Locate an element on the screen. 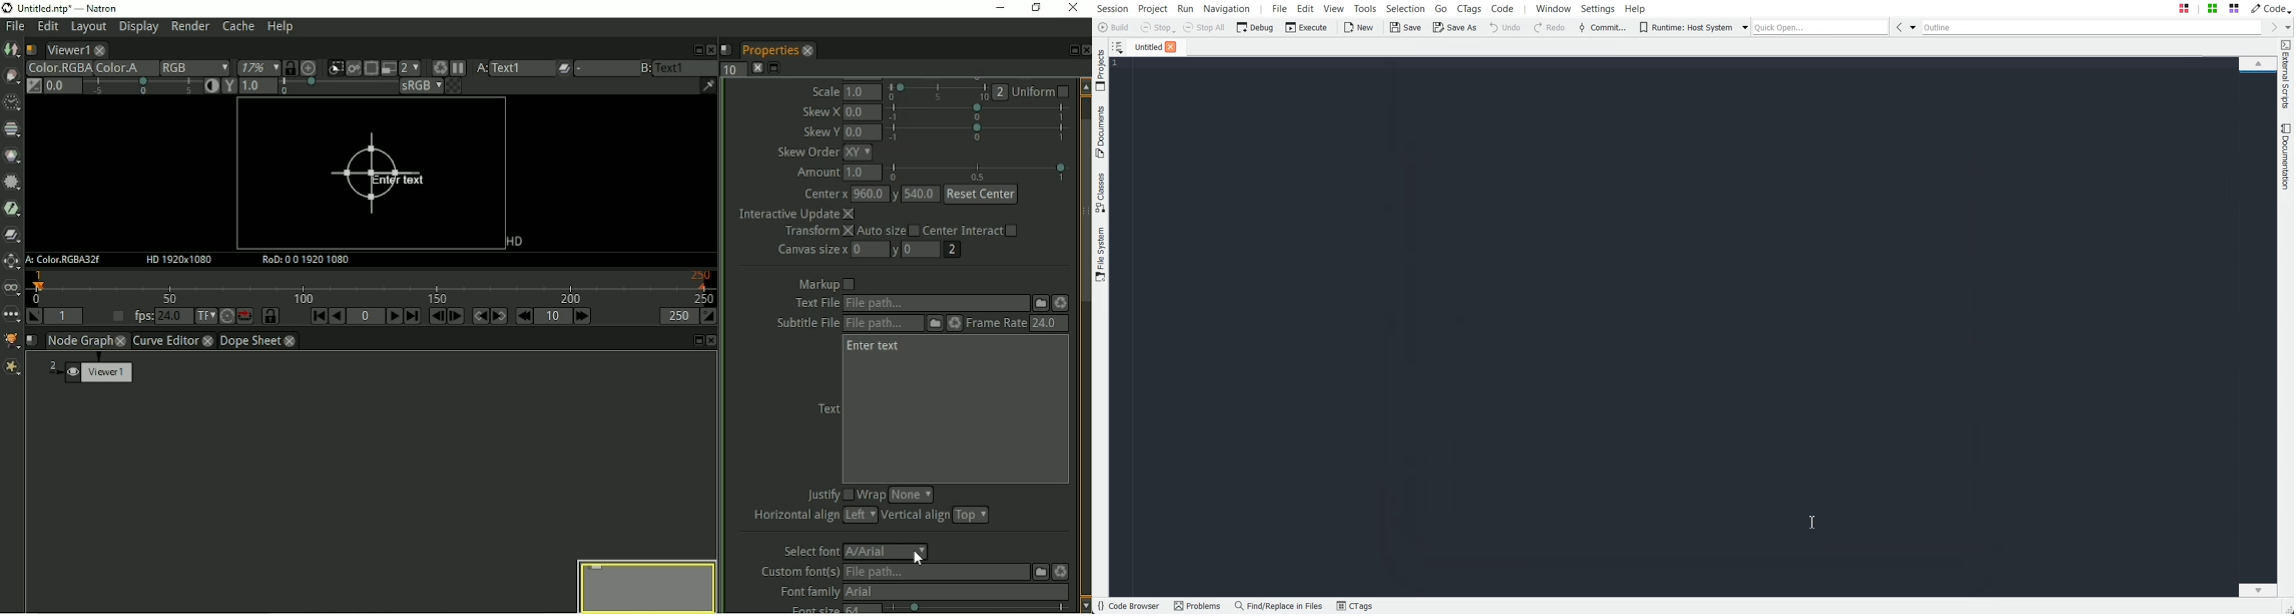  Debug is located at coordinates (1255, 27).